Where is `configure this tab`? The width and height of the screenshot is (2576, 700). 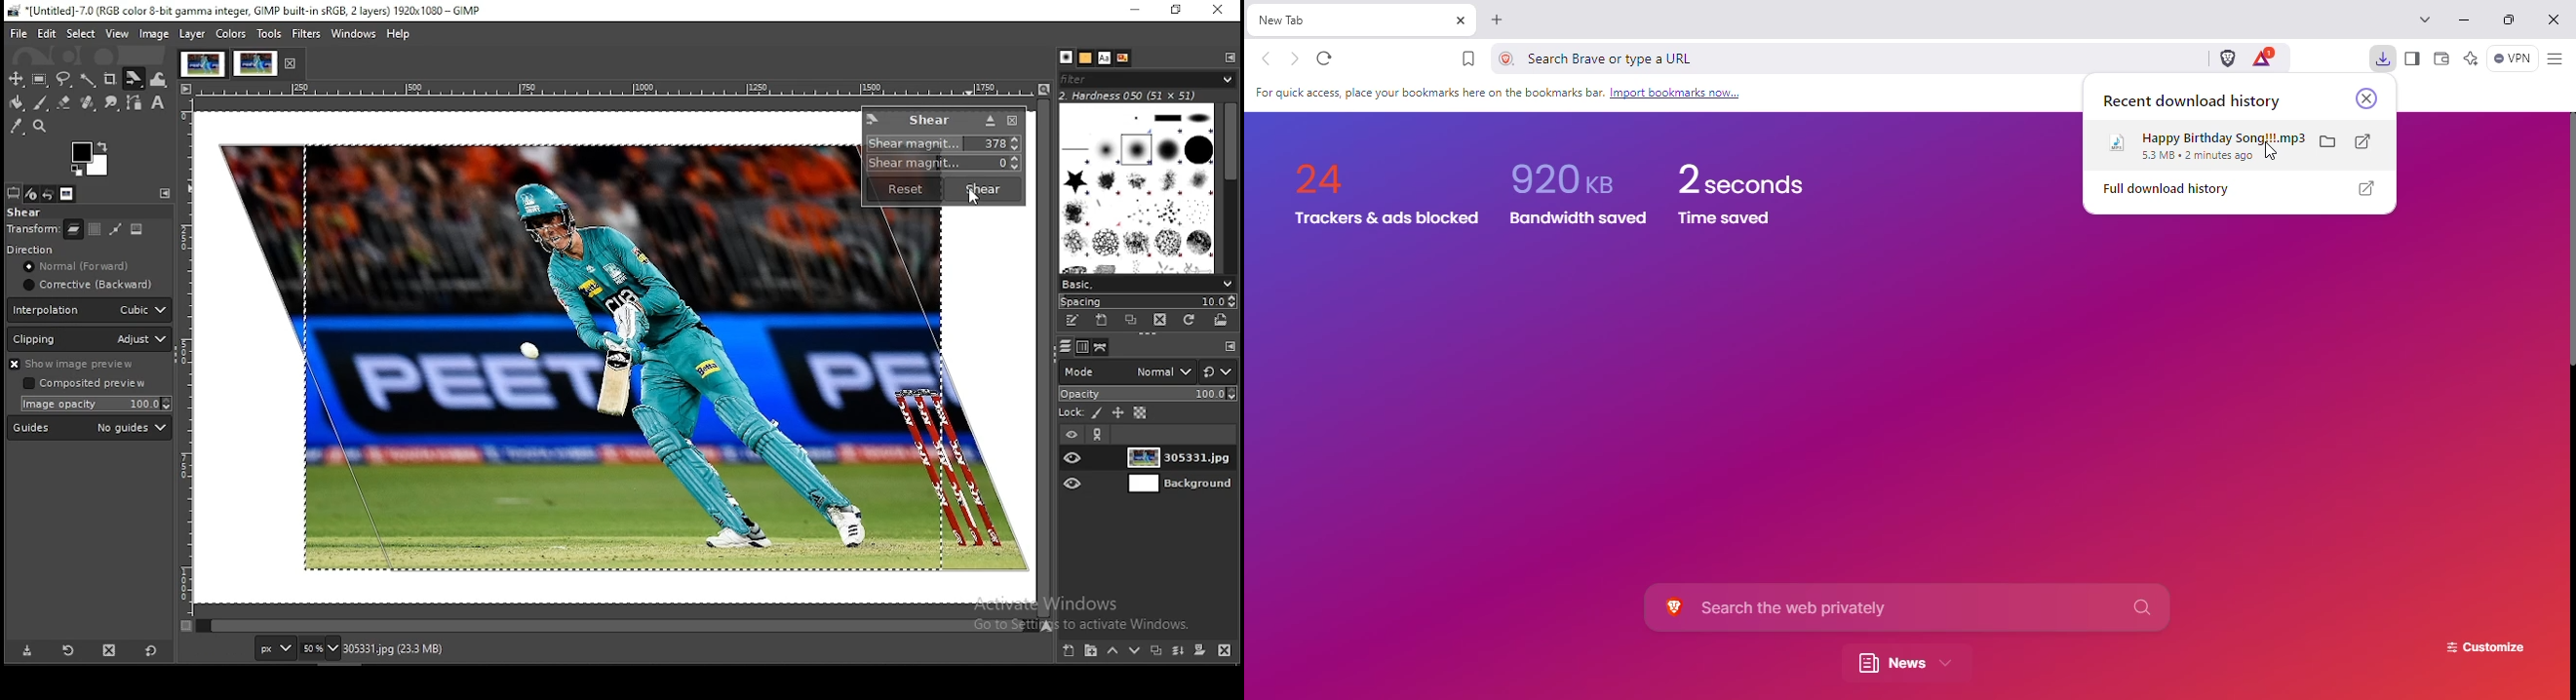 configure this tab is located at coordinates (164, 193).